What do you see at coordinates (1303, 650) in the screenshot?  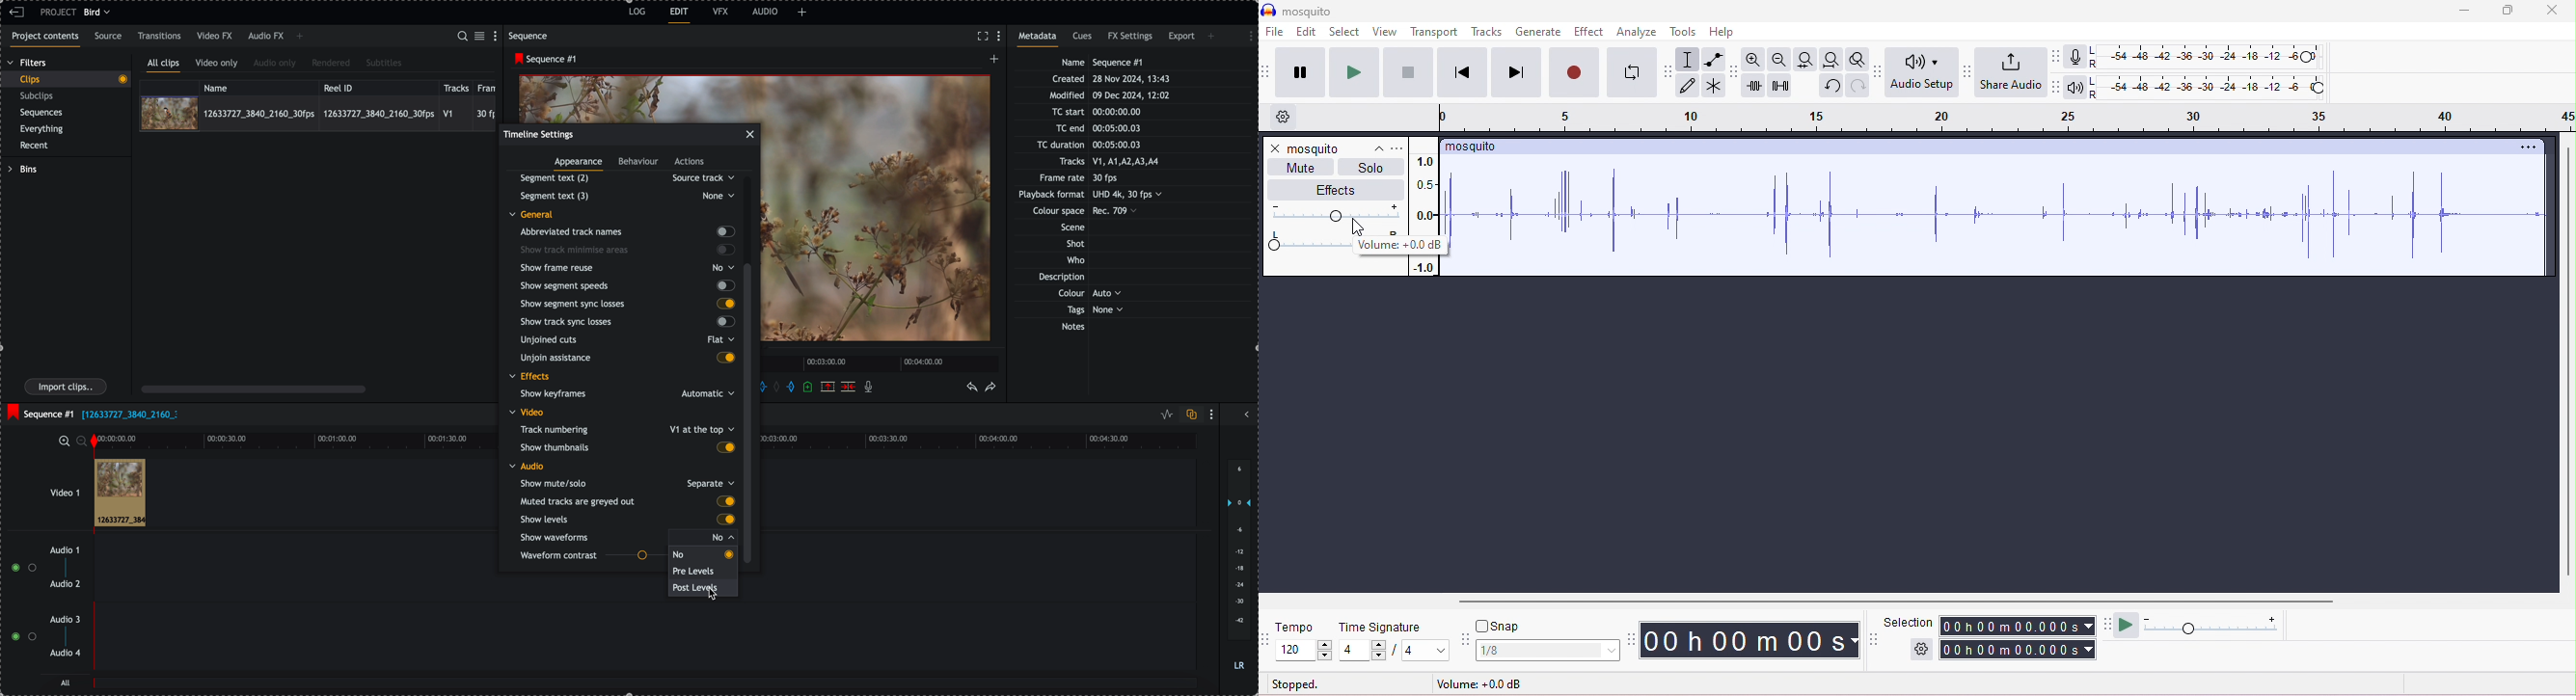 I see `select tempo` at bounding box center [1303, 650].